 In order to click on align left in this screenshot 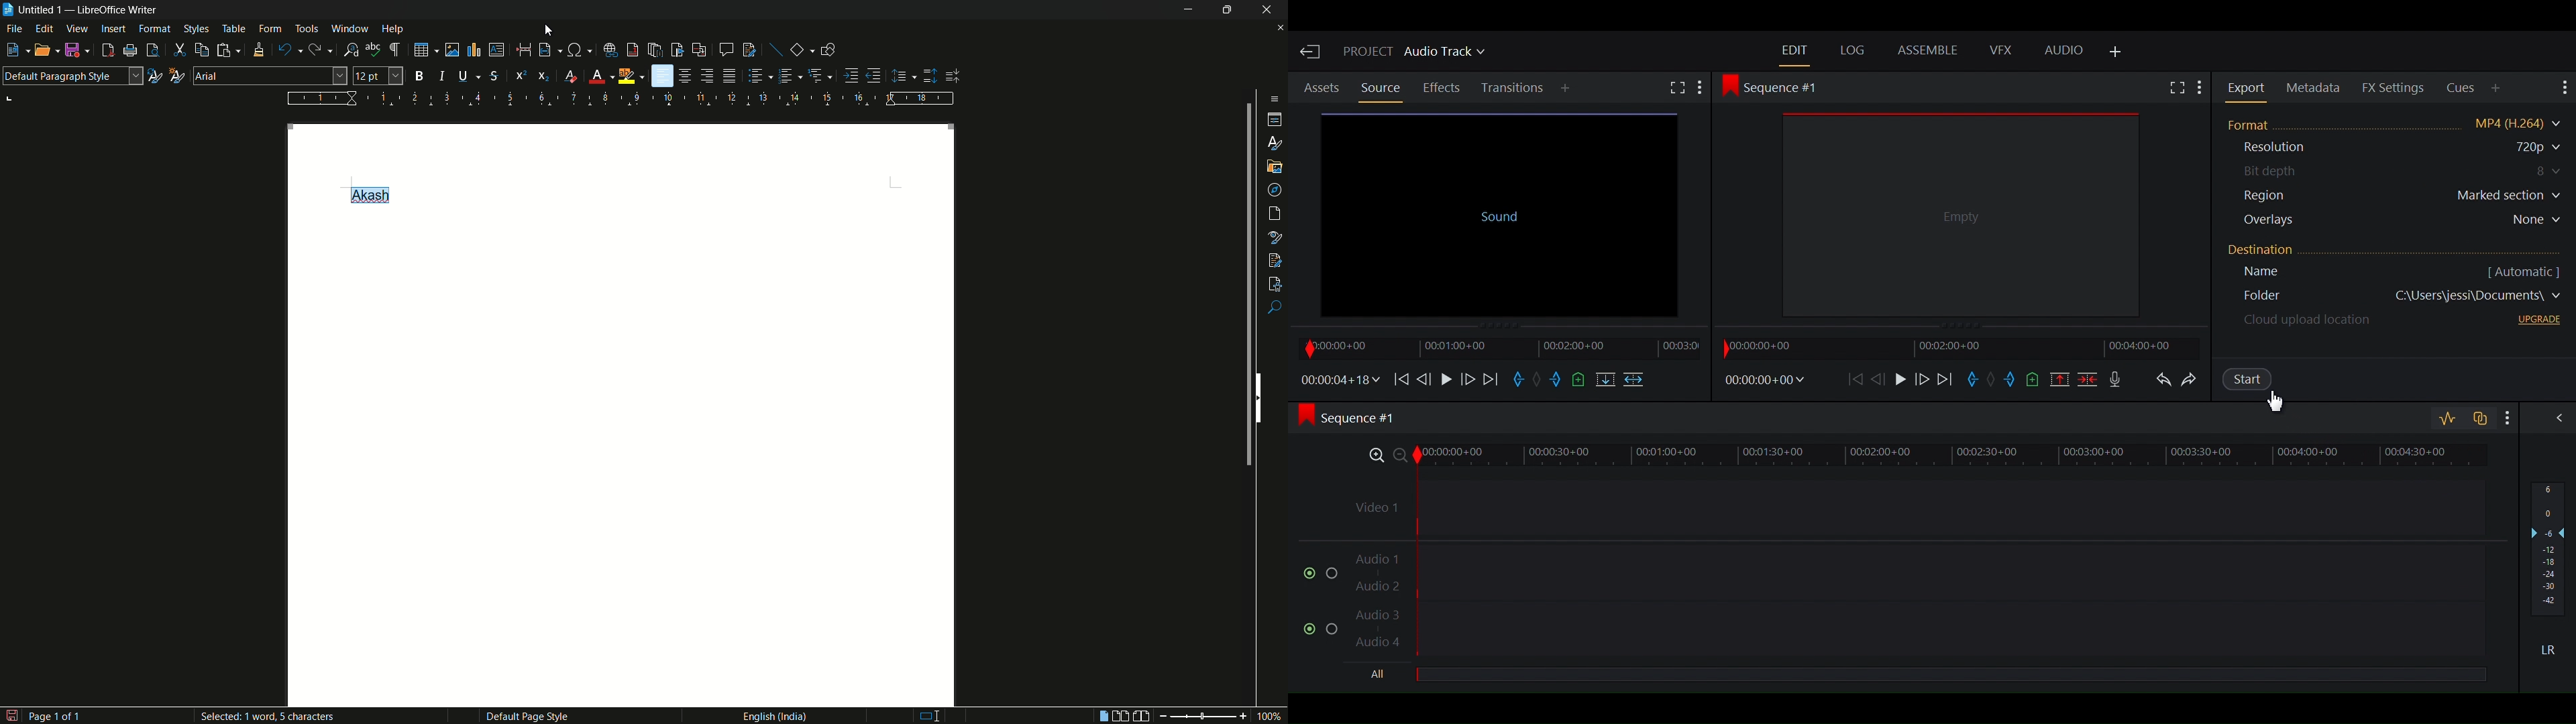, I will do `click(662, 76)`.